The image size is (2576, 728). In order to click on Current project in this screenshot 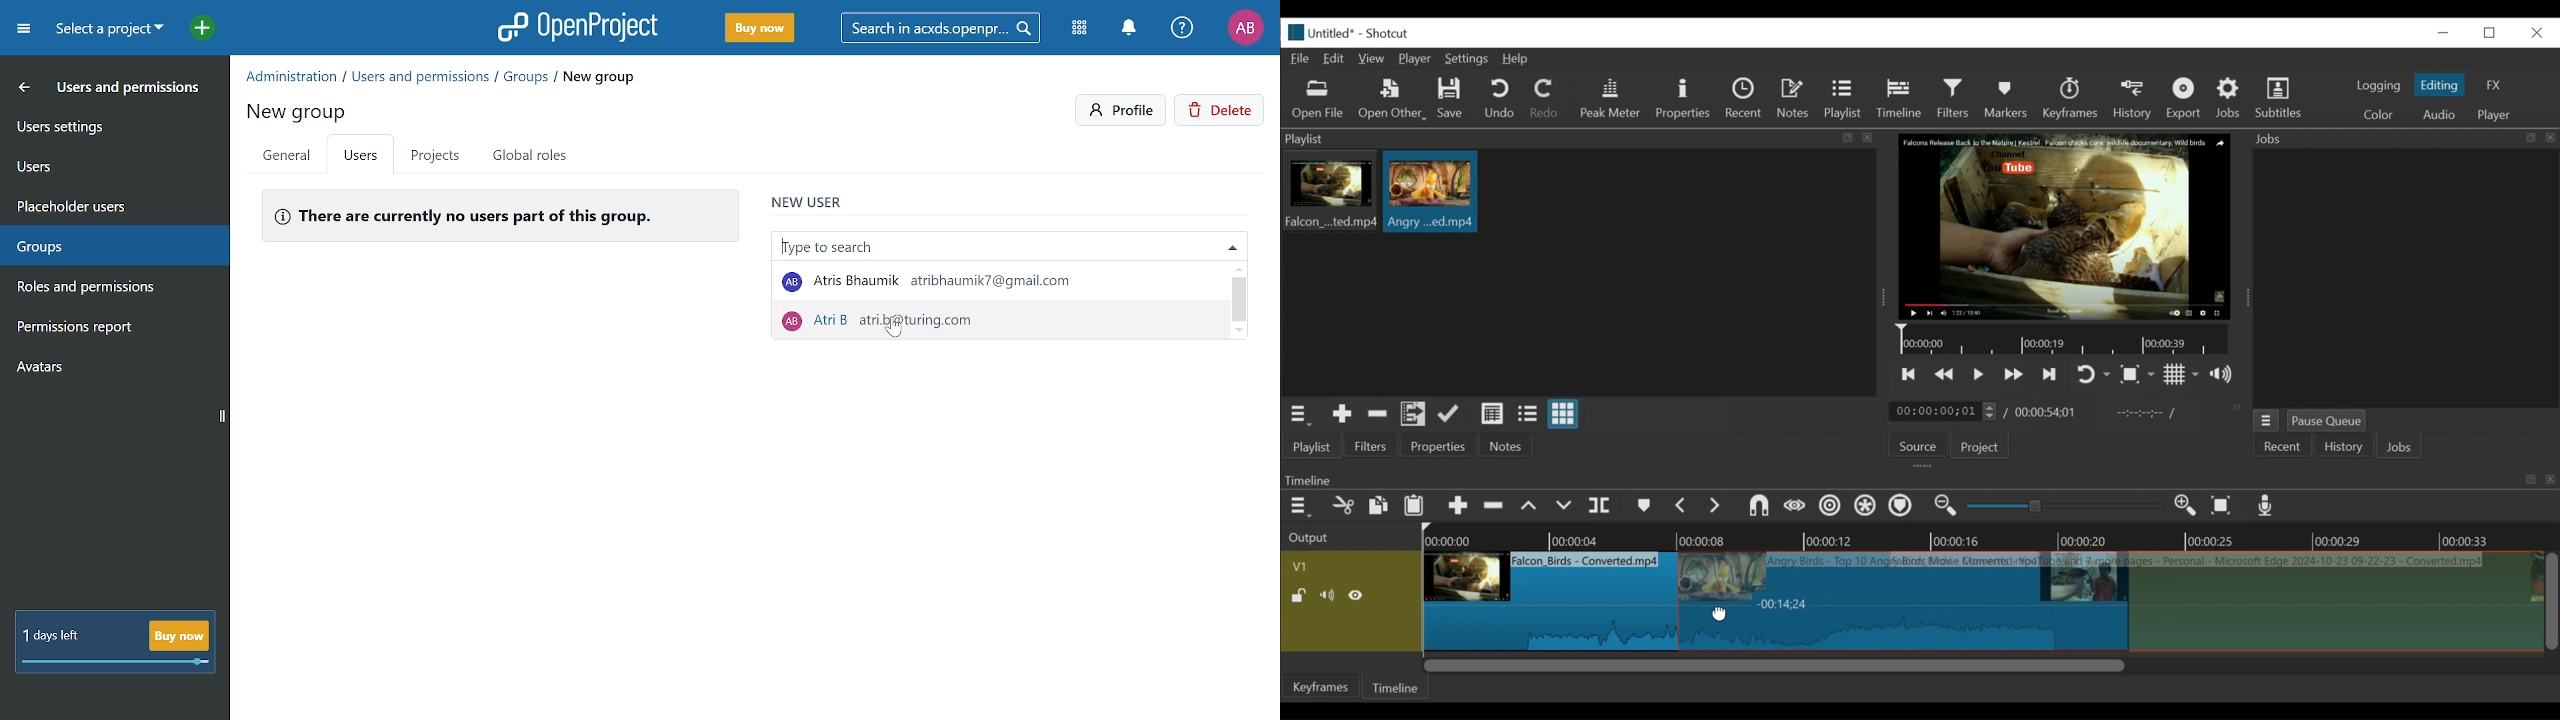, I will do `click(107, 31)`.